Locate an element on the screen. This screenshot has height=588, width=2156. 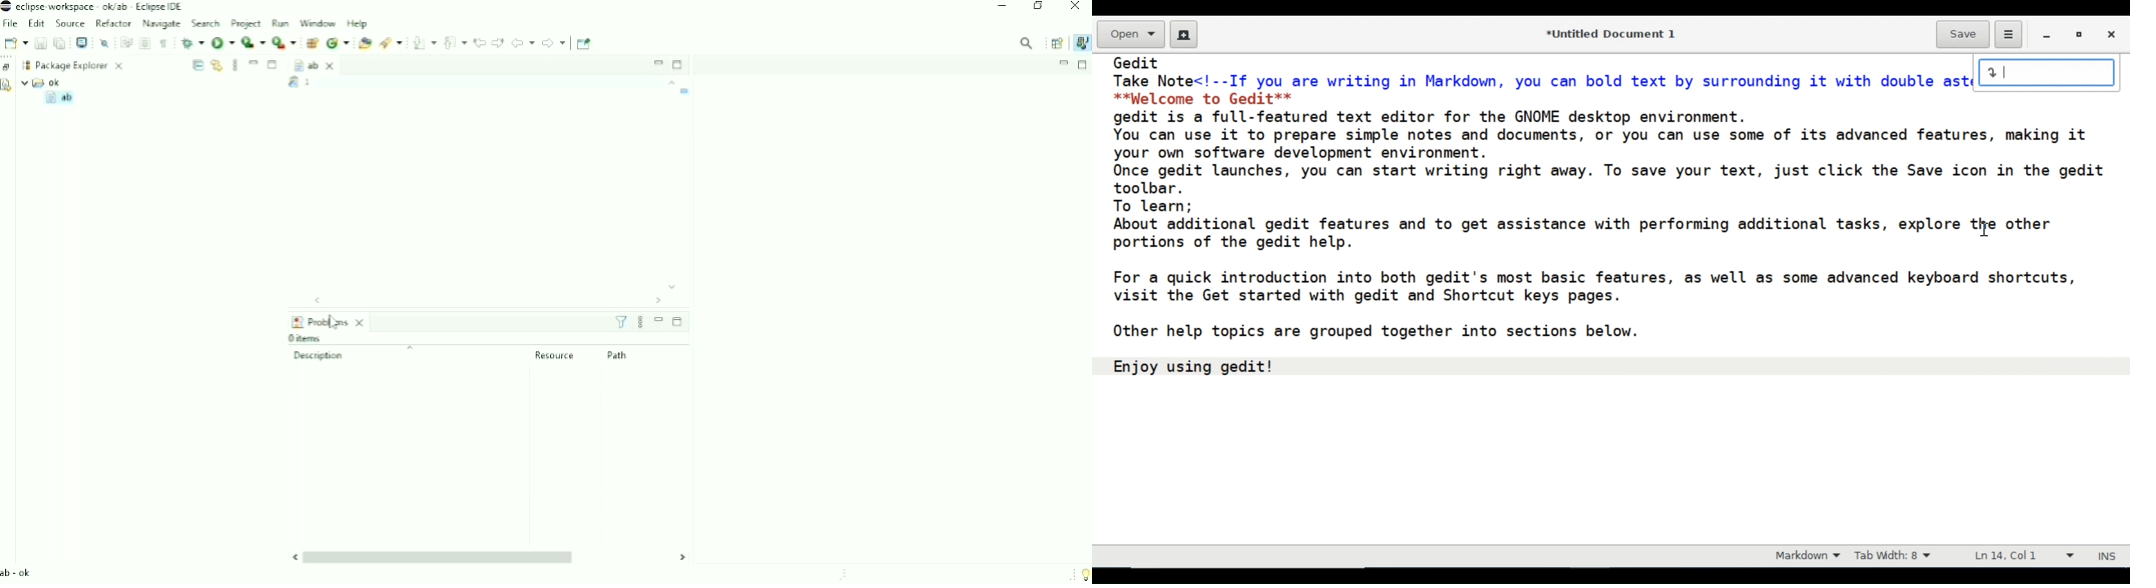
Previous Annotation is located at coordinates (456, 42).